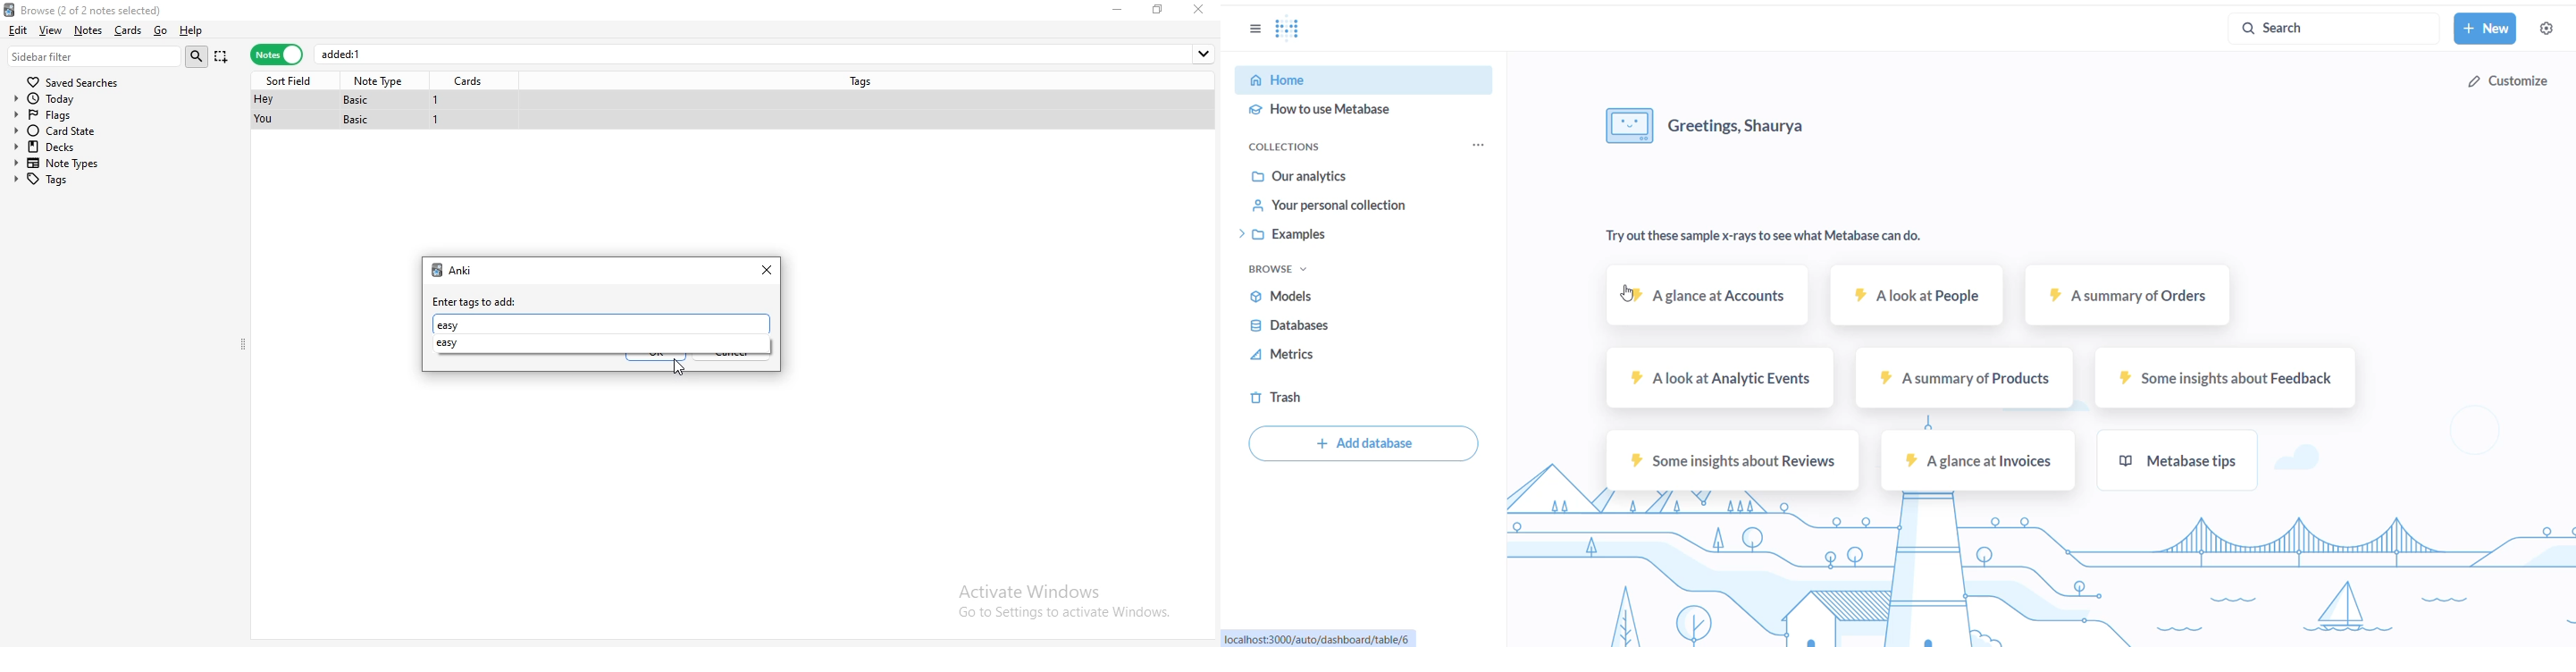  I want to click on cursor, so click(677, 368).